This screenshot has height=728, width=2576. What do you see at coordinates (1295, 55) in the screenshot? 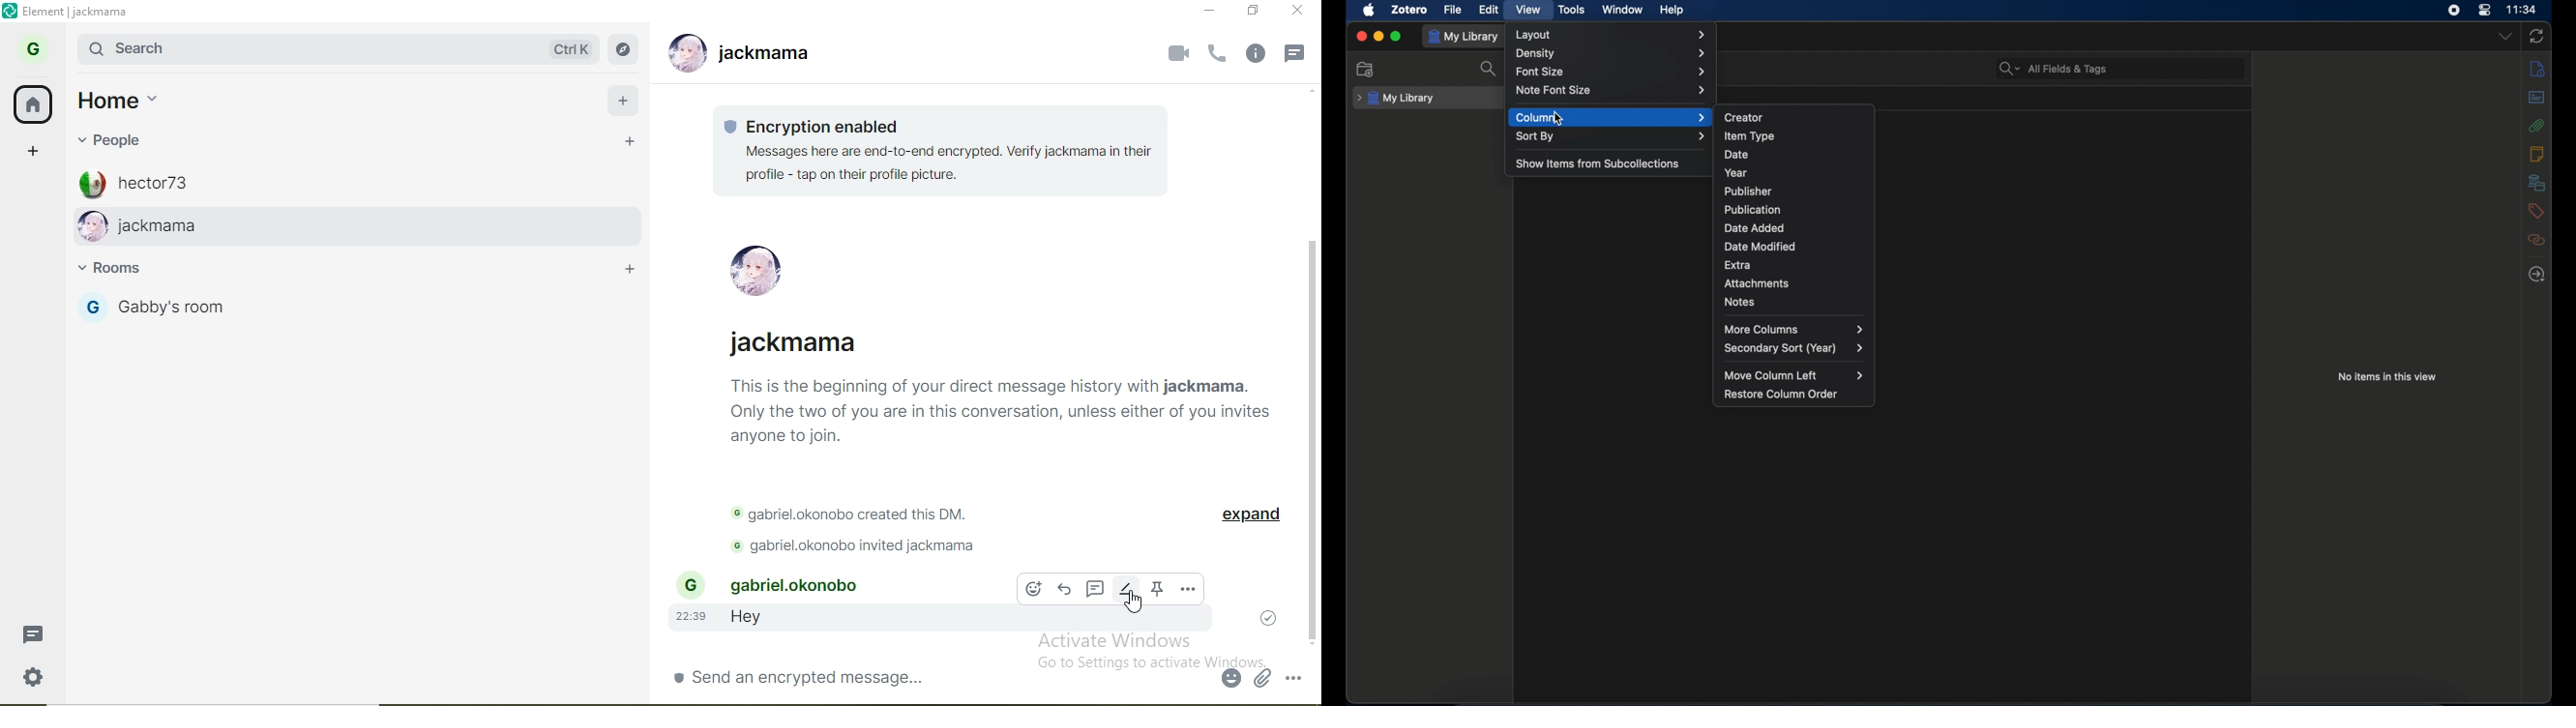
I see `message` at bounding box center [1295, 55].